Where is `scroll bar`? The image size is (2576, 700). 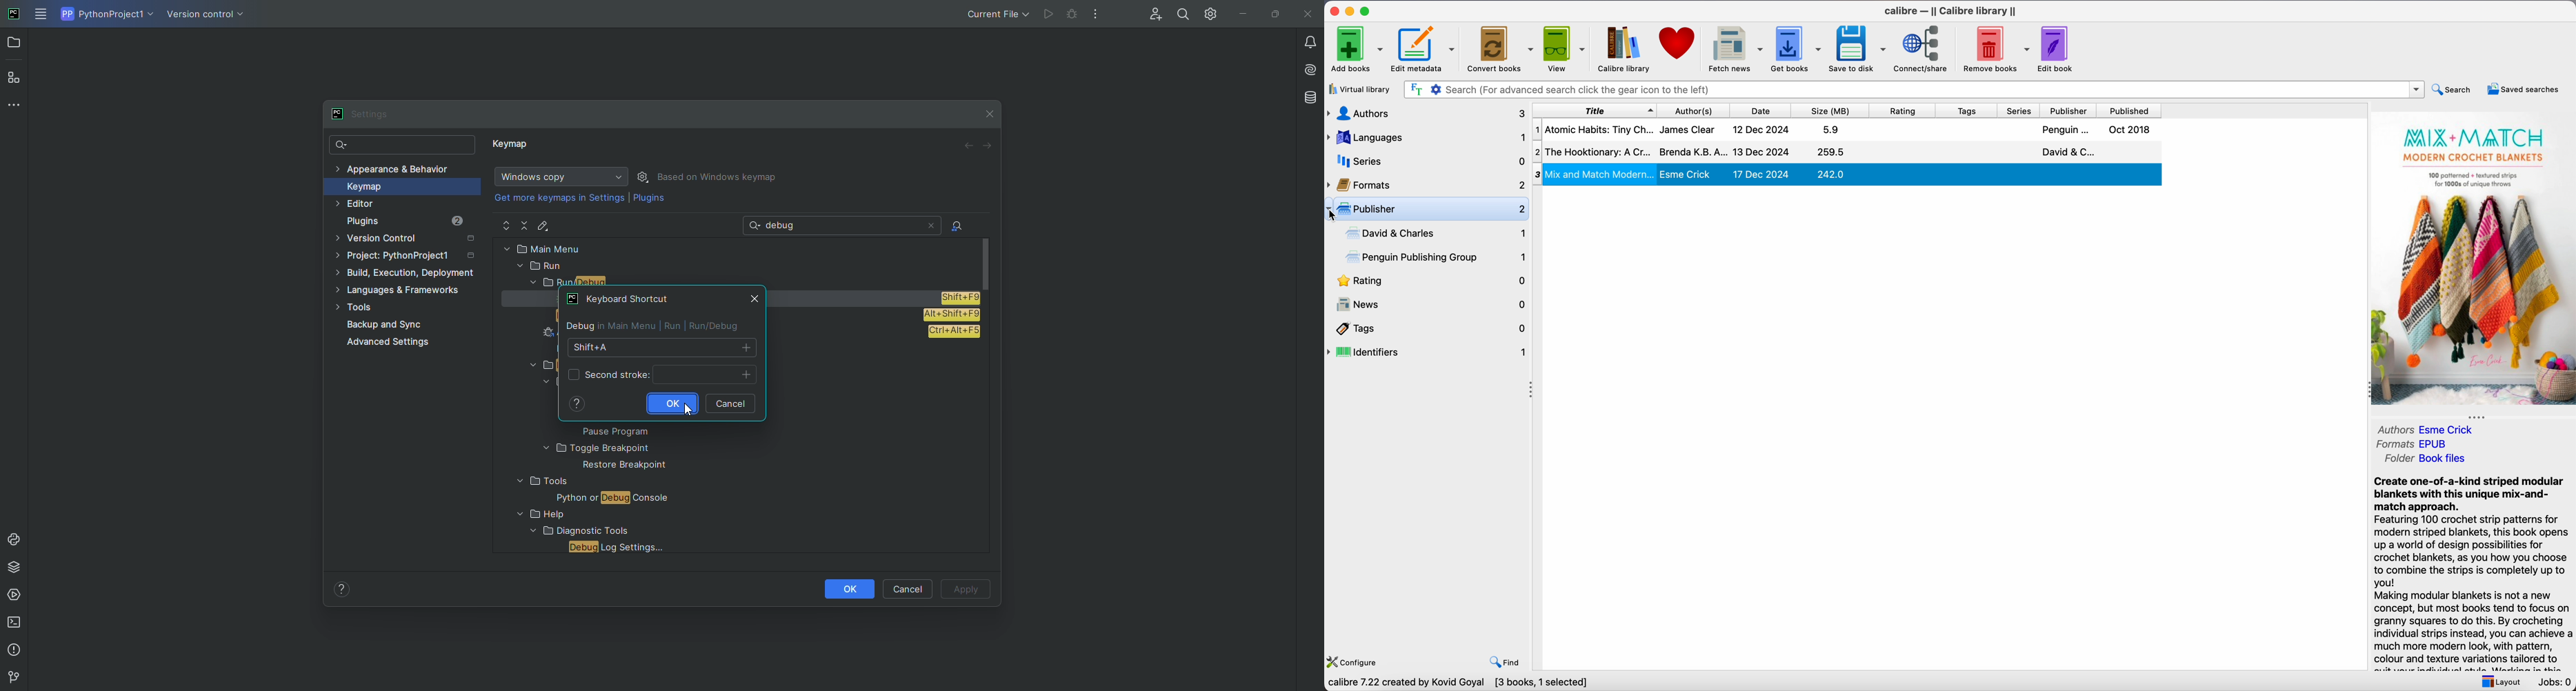 scroll bar is located at coordinates (988, 262).